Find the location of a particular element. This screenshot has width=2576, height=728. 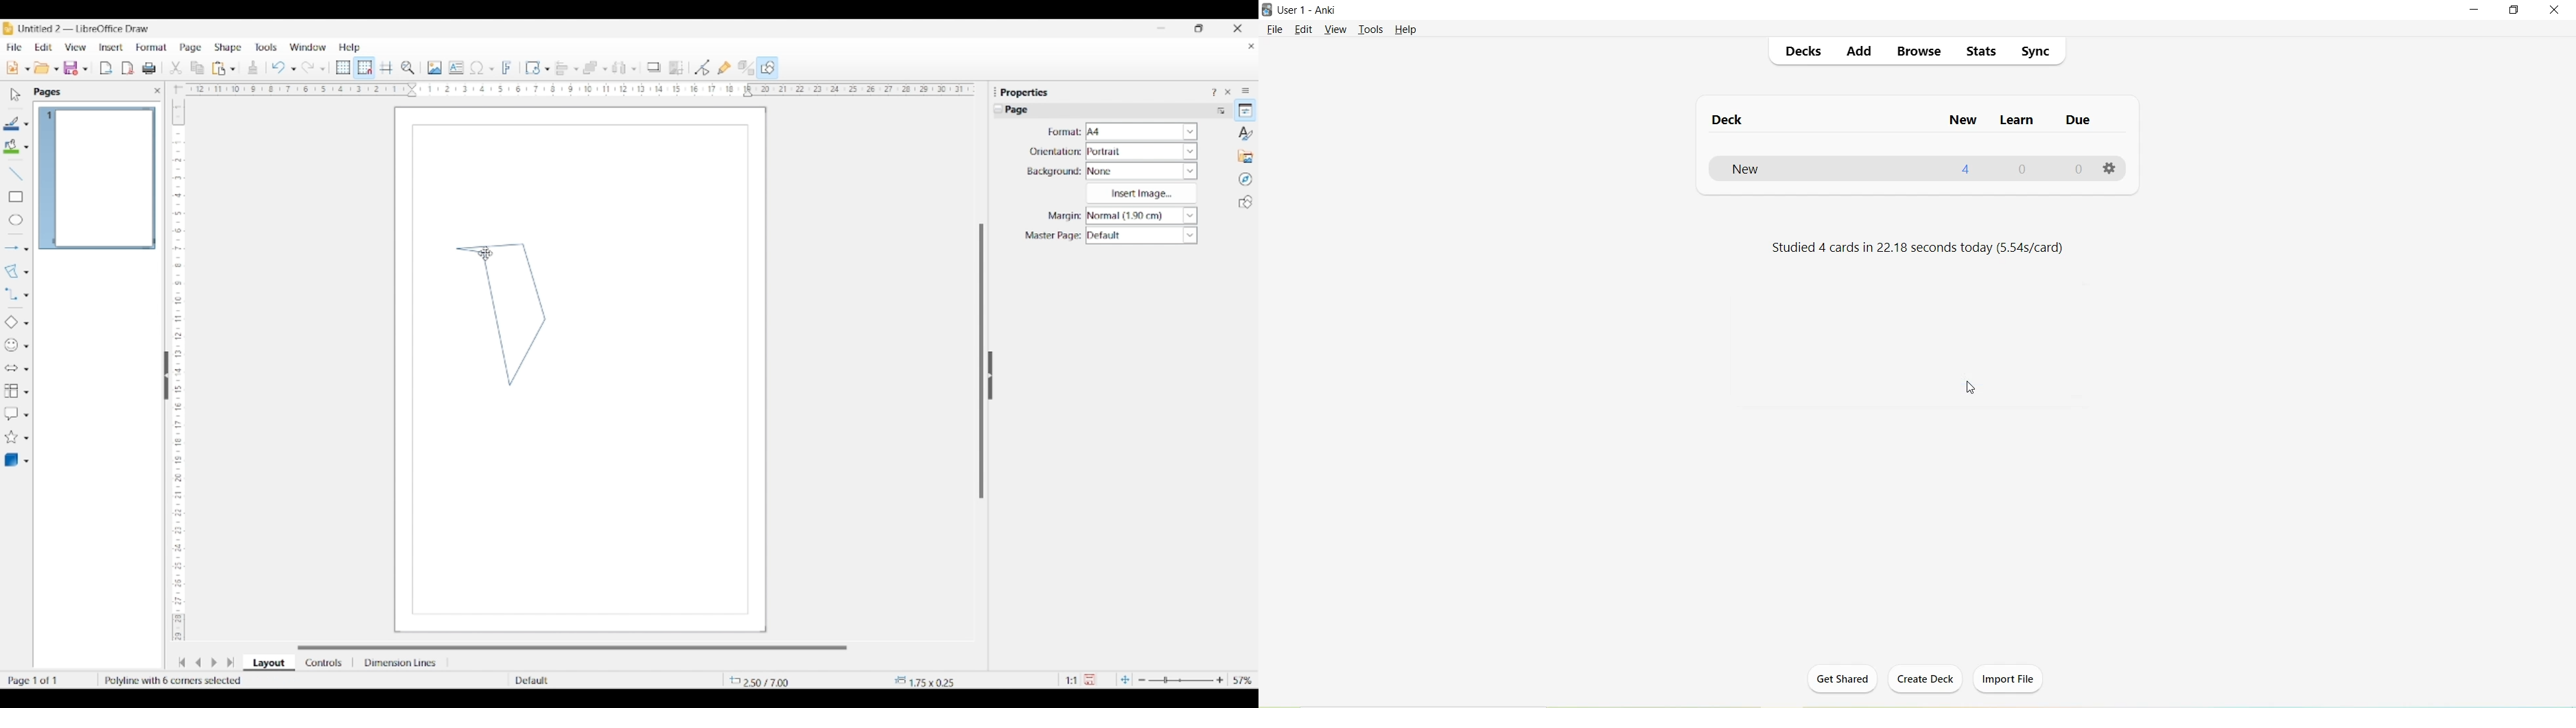

Indicates margin settings is located at coordinates (1063, 216).